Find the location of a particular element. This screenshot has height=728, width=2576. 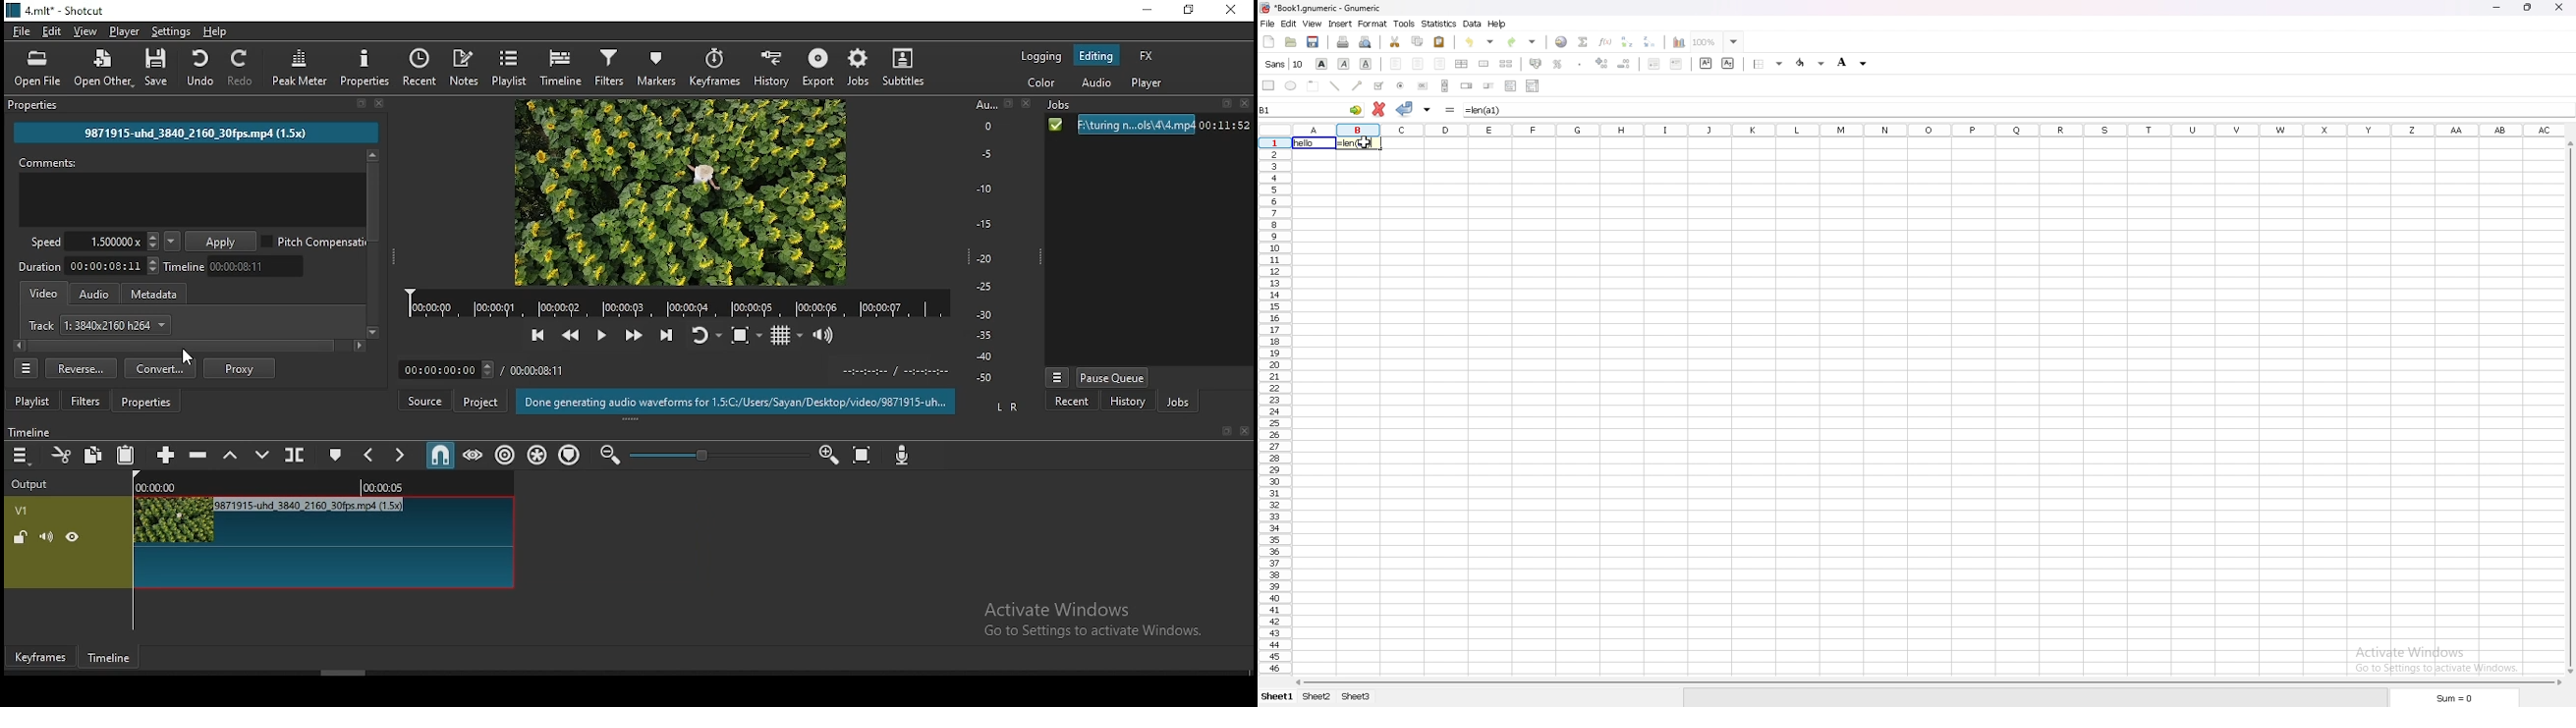

file is located at coordinates (23, 32).